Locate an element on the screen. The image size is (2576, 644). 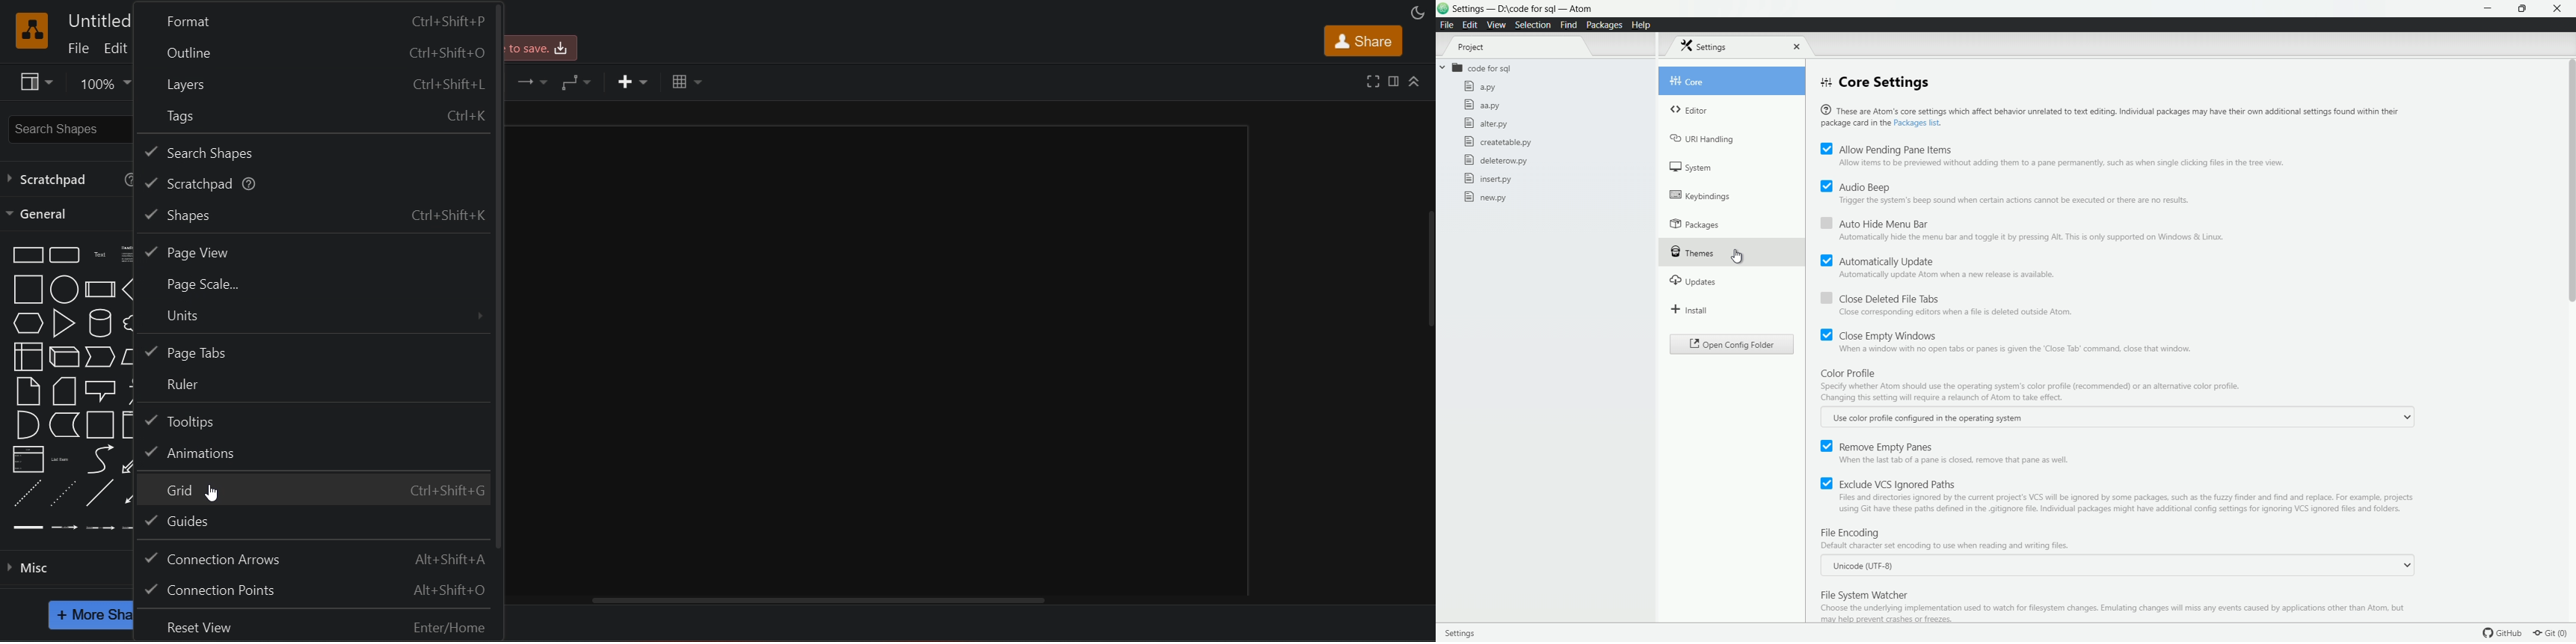
list is located at coordinates (28, 459).